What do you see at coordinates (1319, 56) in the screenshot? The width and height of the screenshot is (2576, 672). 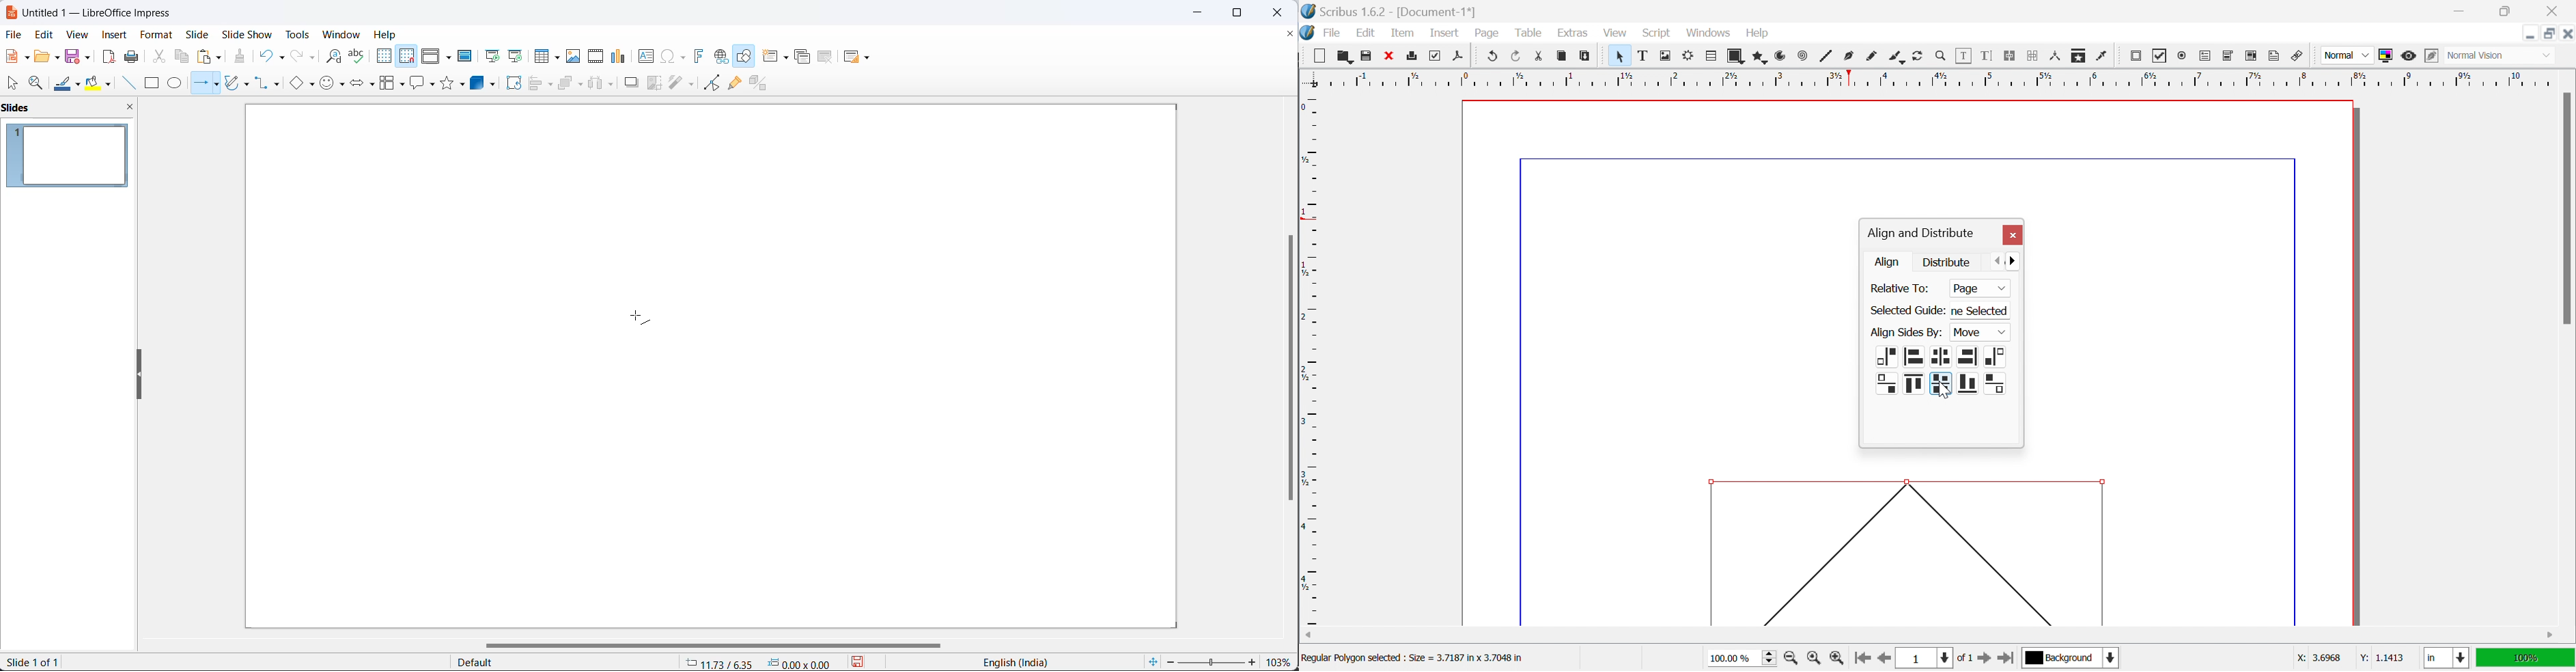 I see `New` at bounding box center [1319, 56].